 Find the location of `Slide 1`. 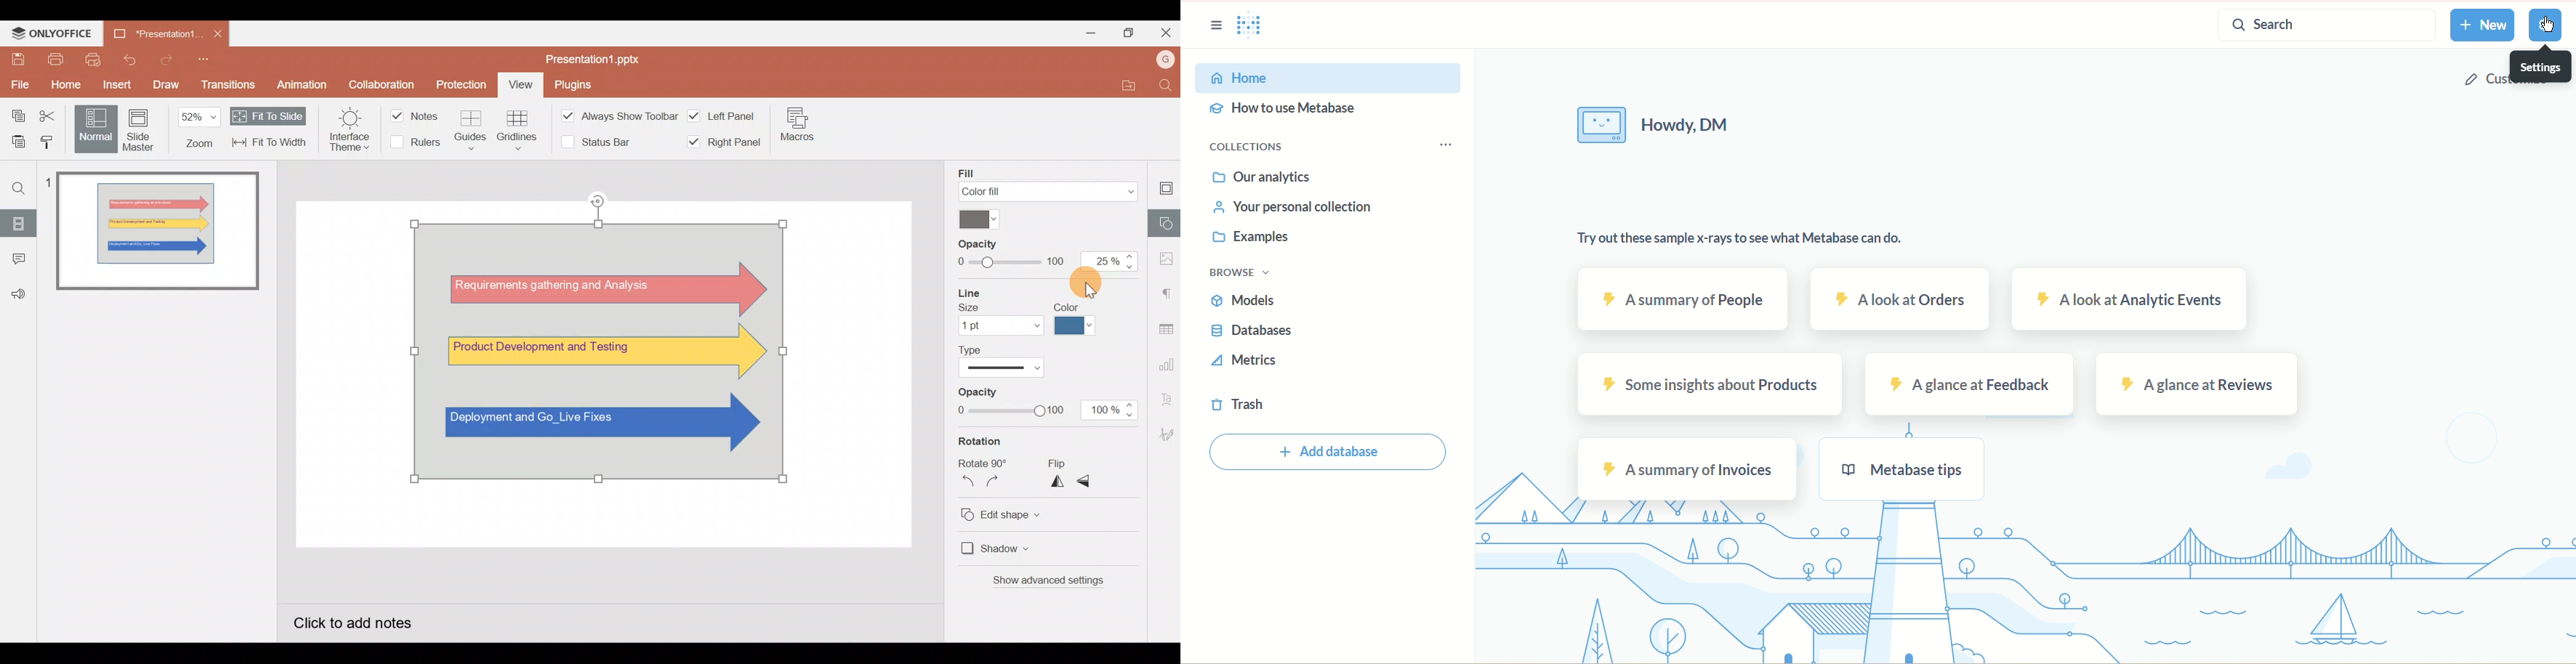

Slide 1 is located at coordinates (159, 232).